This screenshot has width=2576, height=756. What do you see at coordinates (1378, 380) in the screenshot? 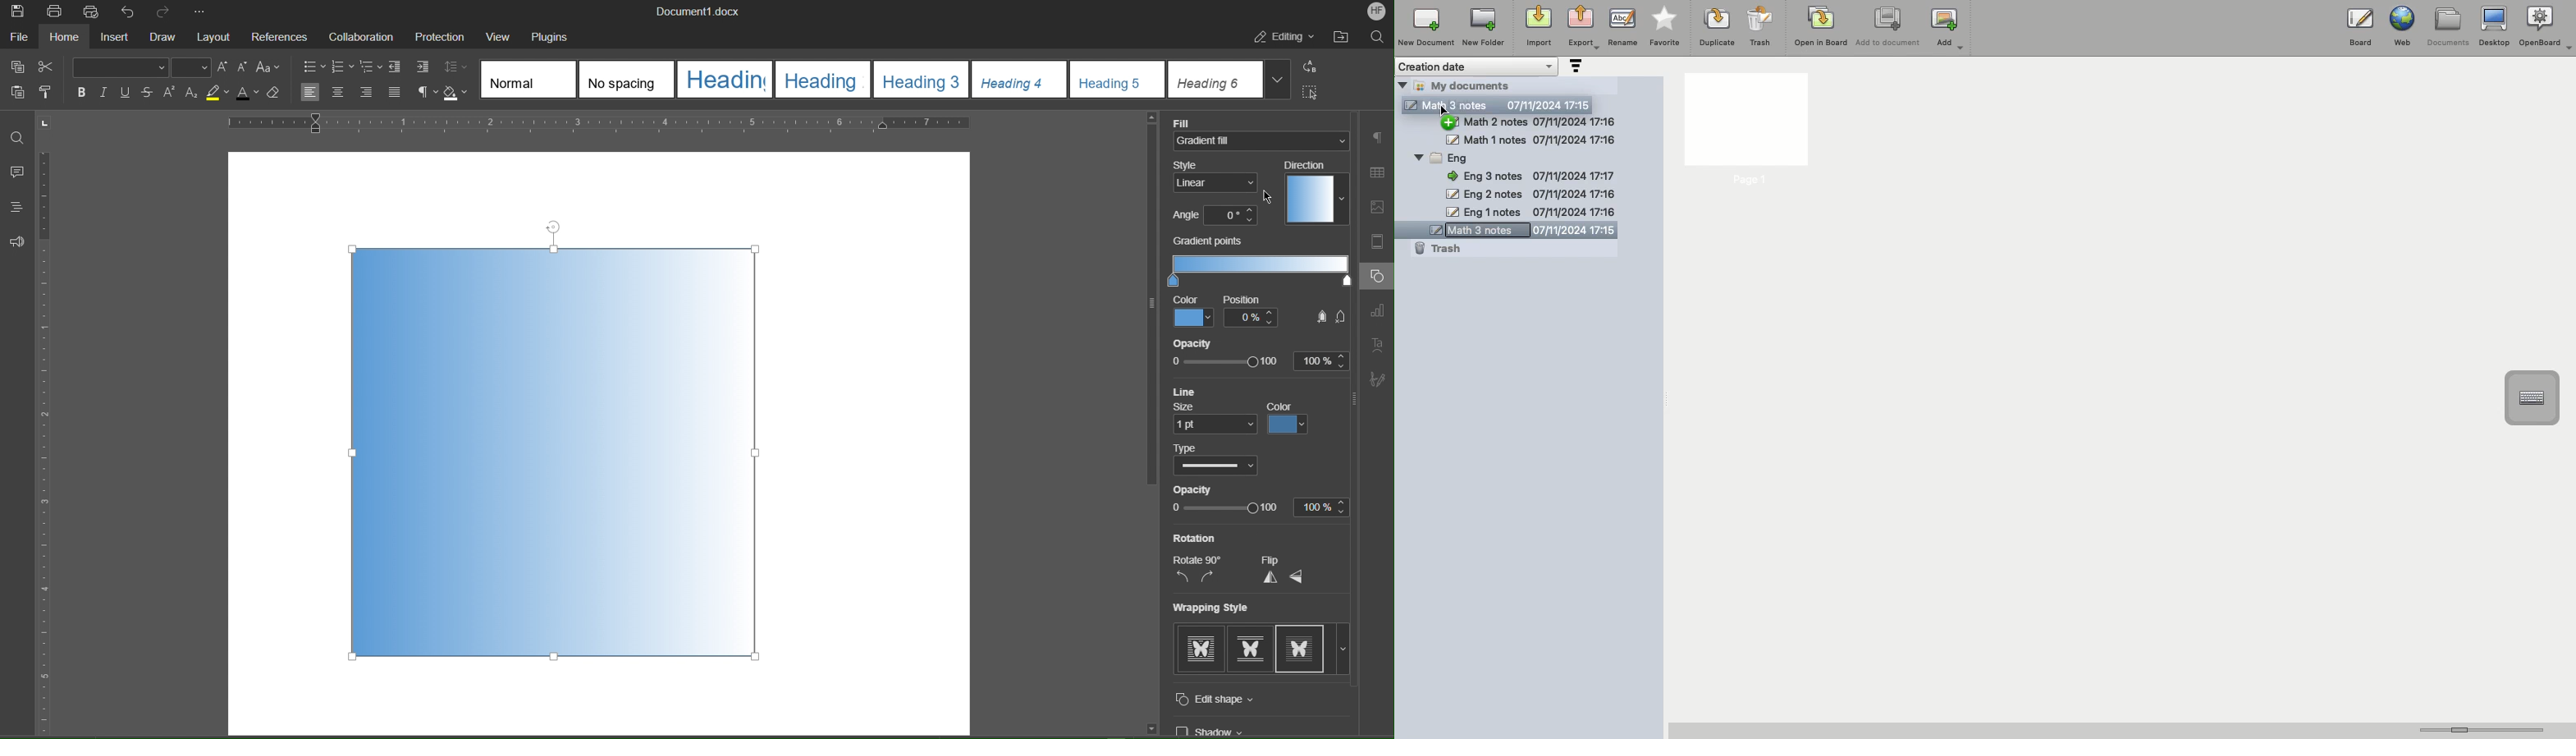
I see `Signature` at bounding box center [1378, 380].